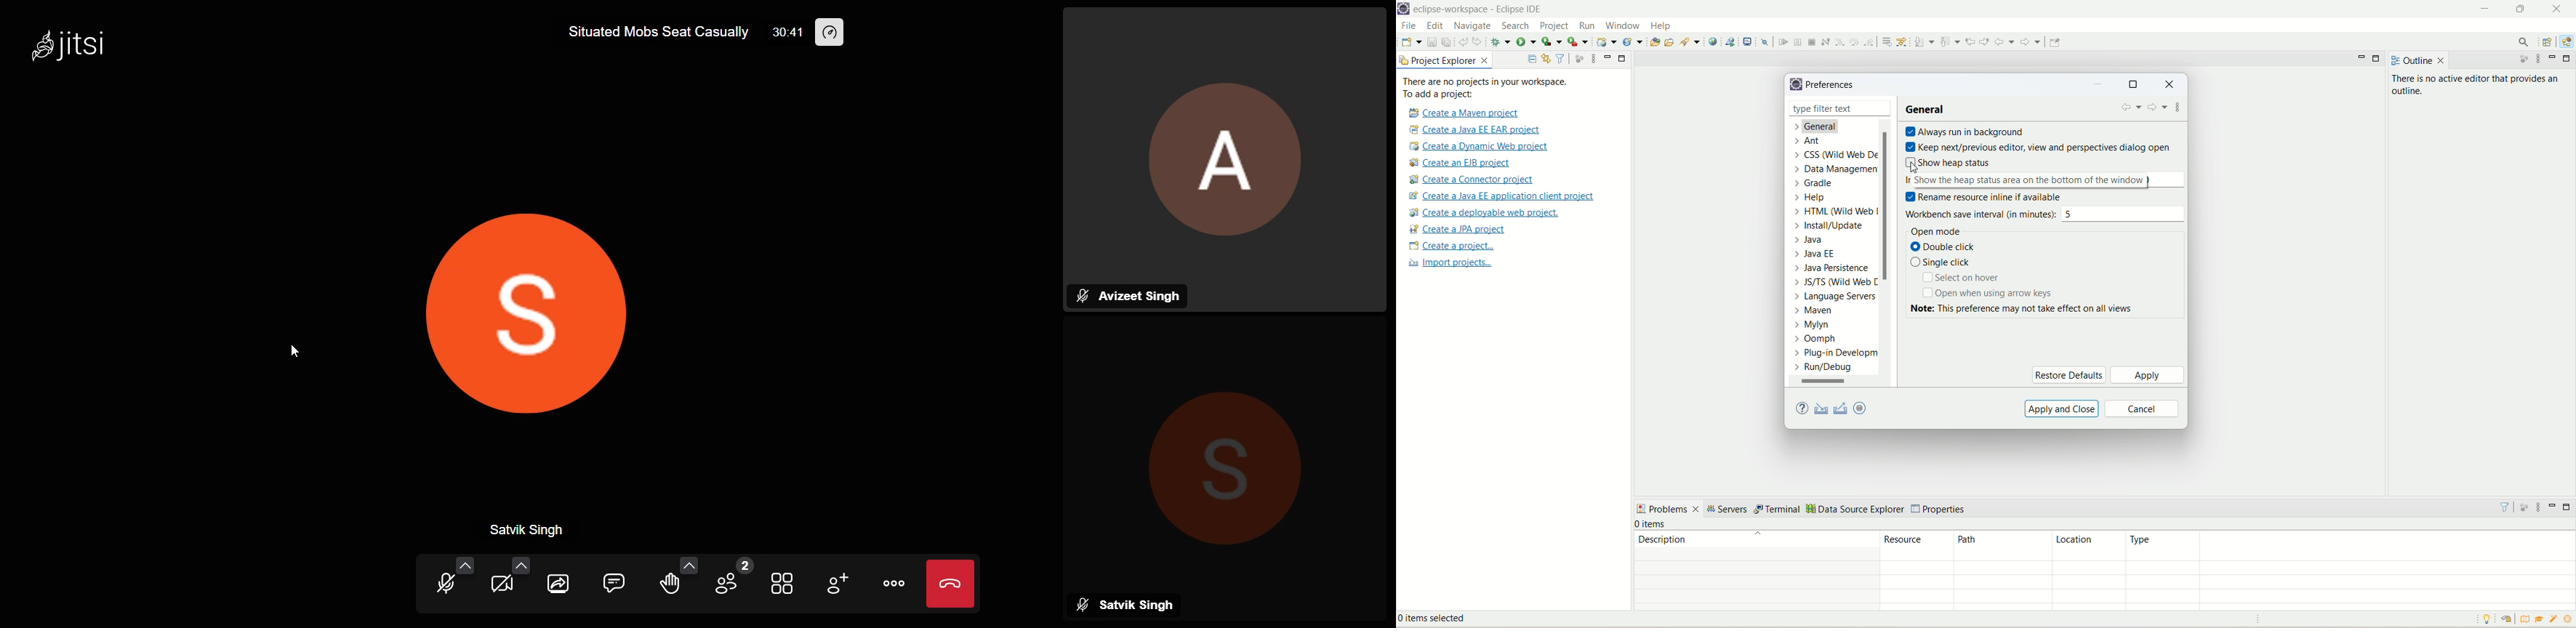 The height and width of the screenshot is (644, 2576). I want to click on cursor, so click(294, 355).